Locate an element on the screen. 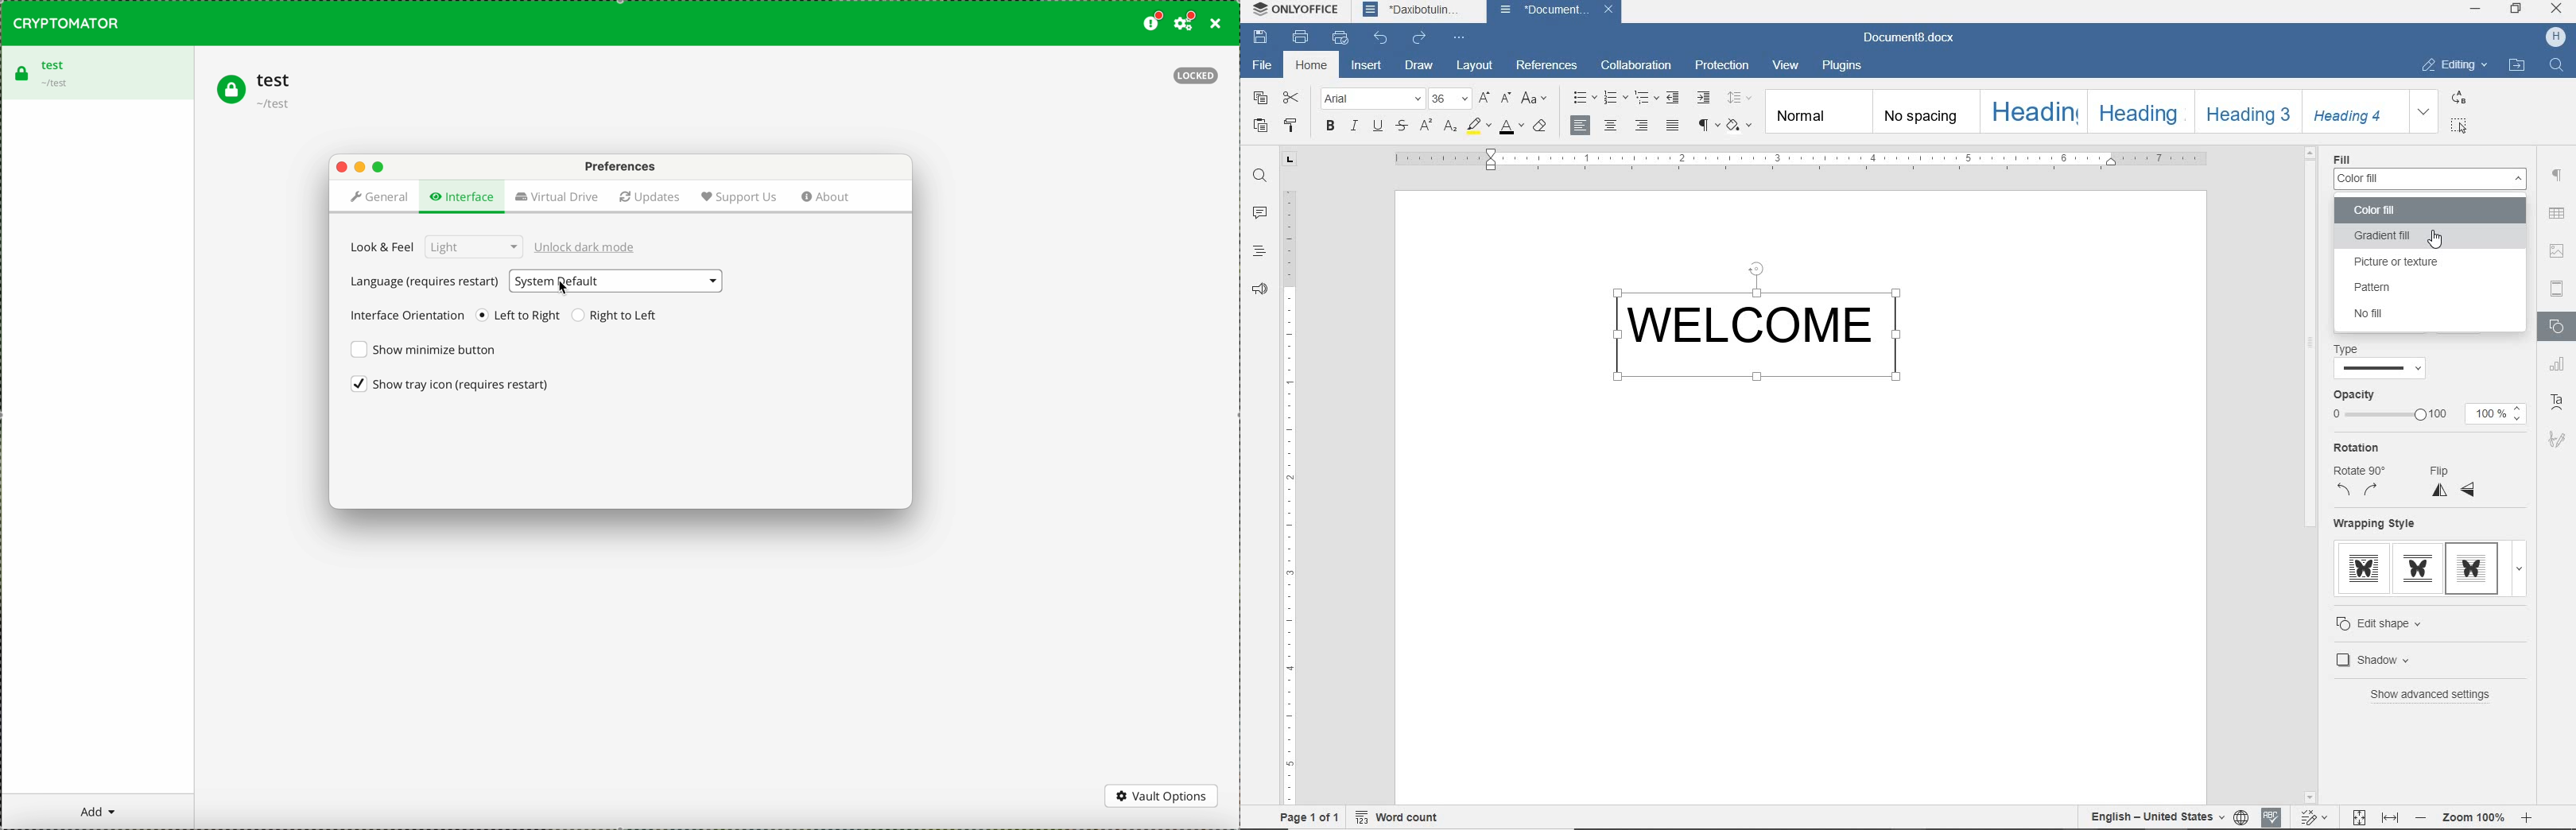  FILE is located at coordinates (1263, 65).